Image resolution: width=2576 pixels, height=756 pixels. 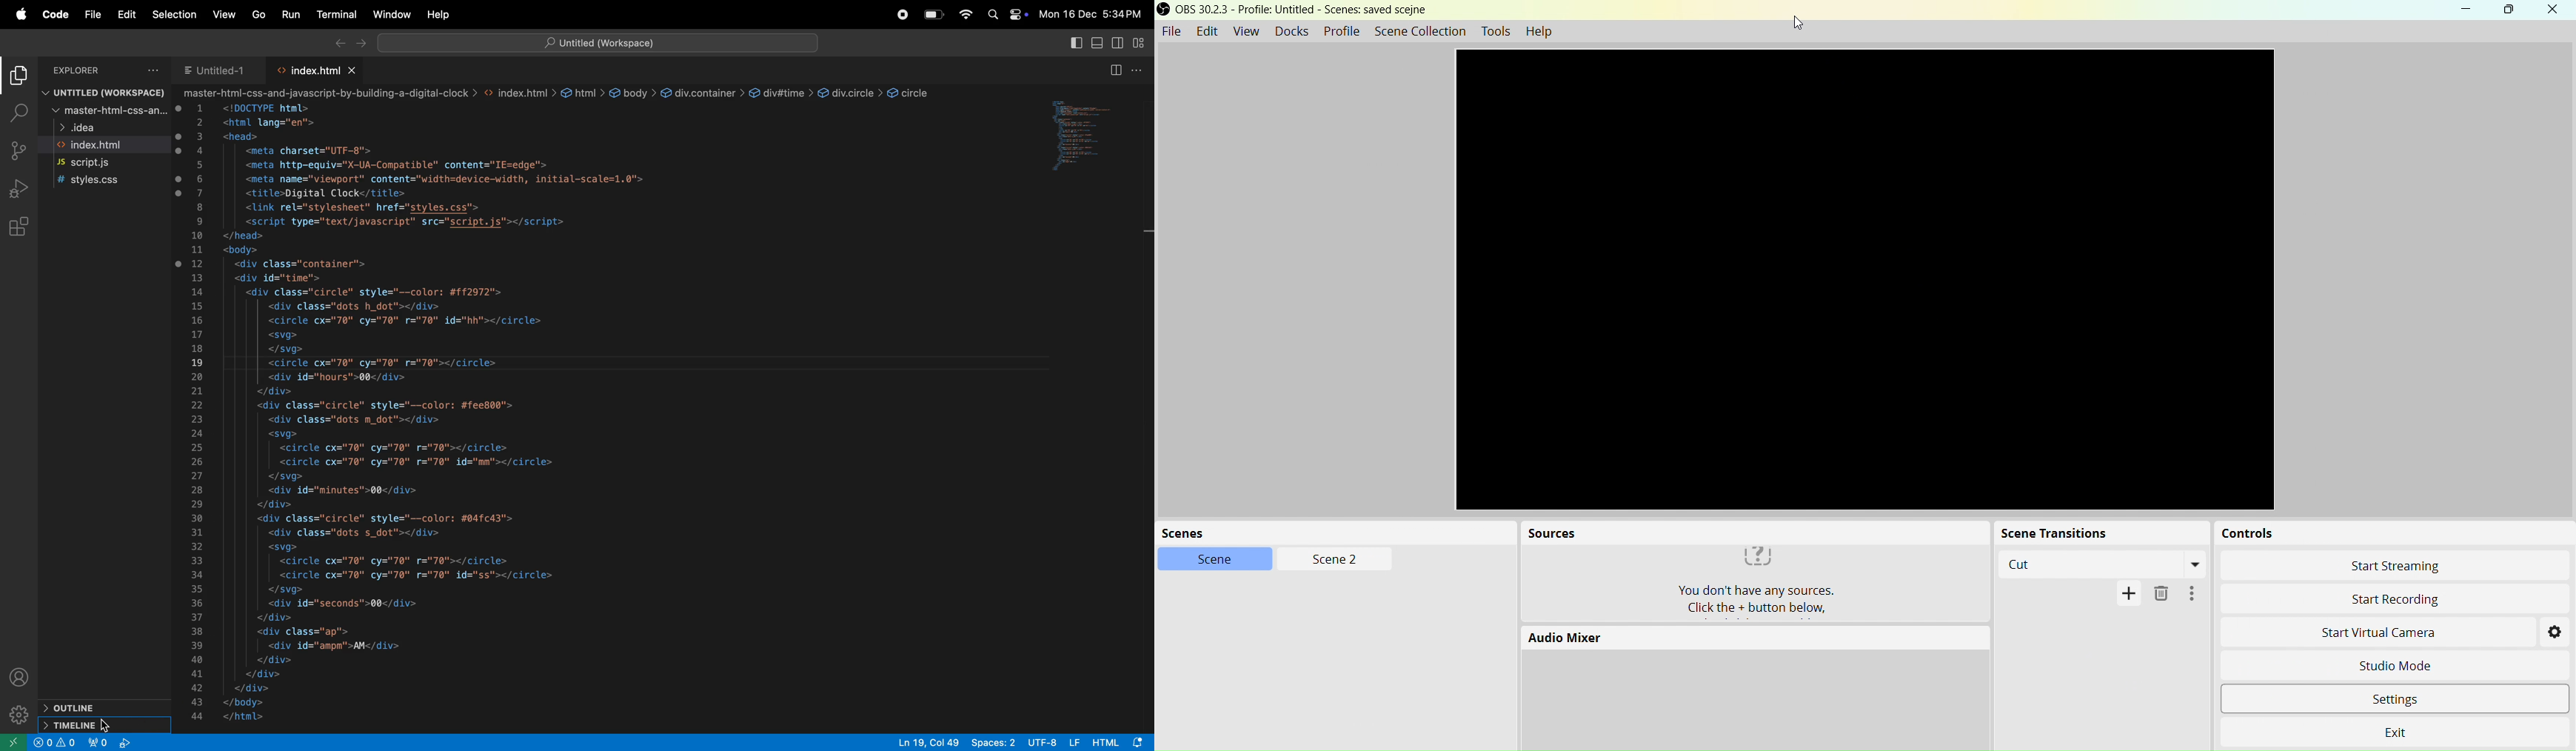 What do you see at coordinates (20, 229) in the screenshot?
I see `extensions` at bounding box center [20, 229].